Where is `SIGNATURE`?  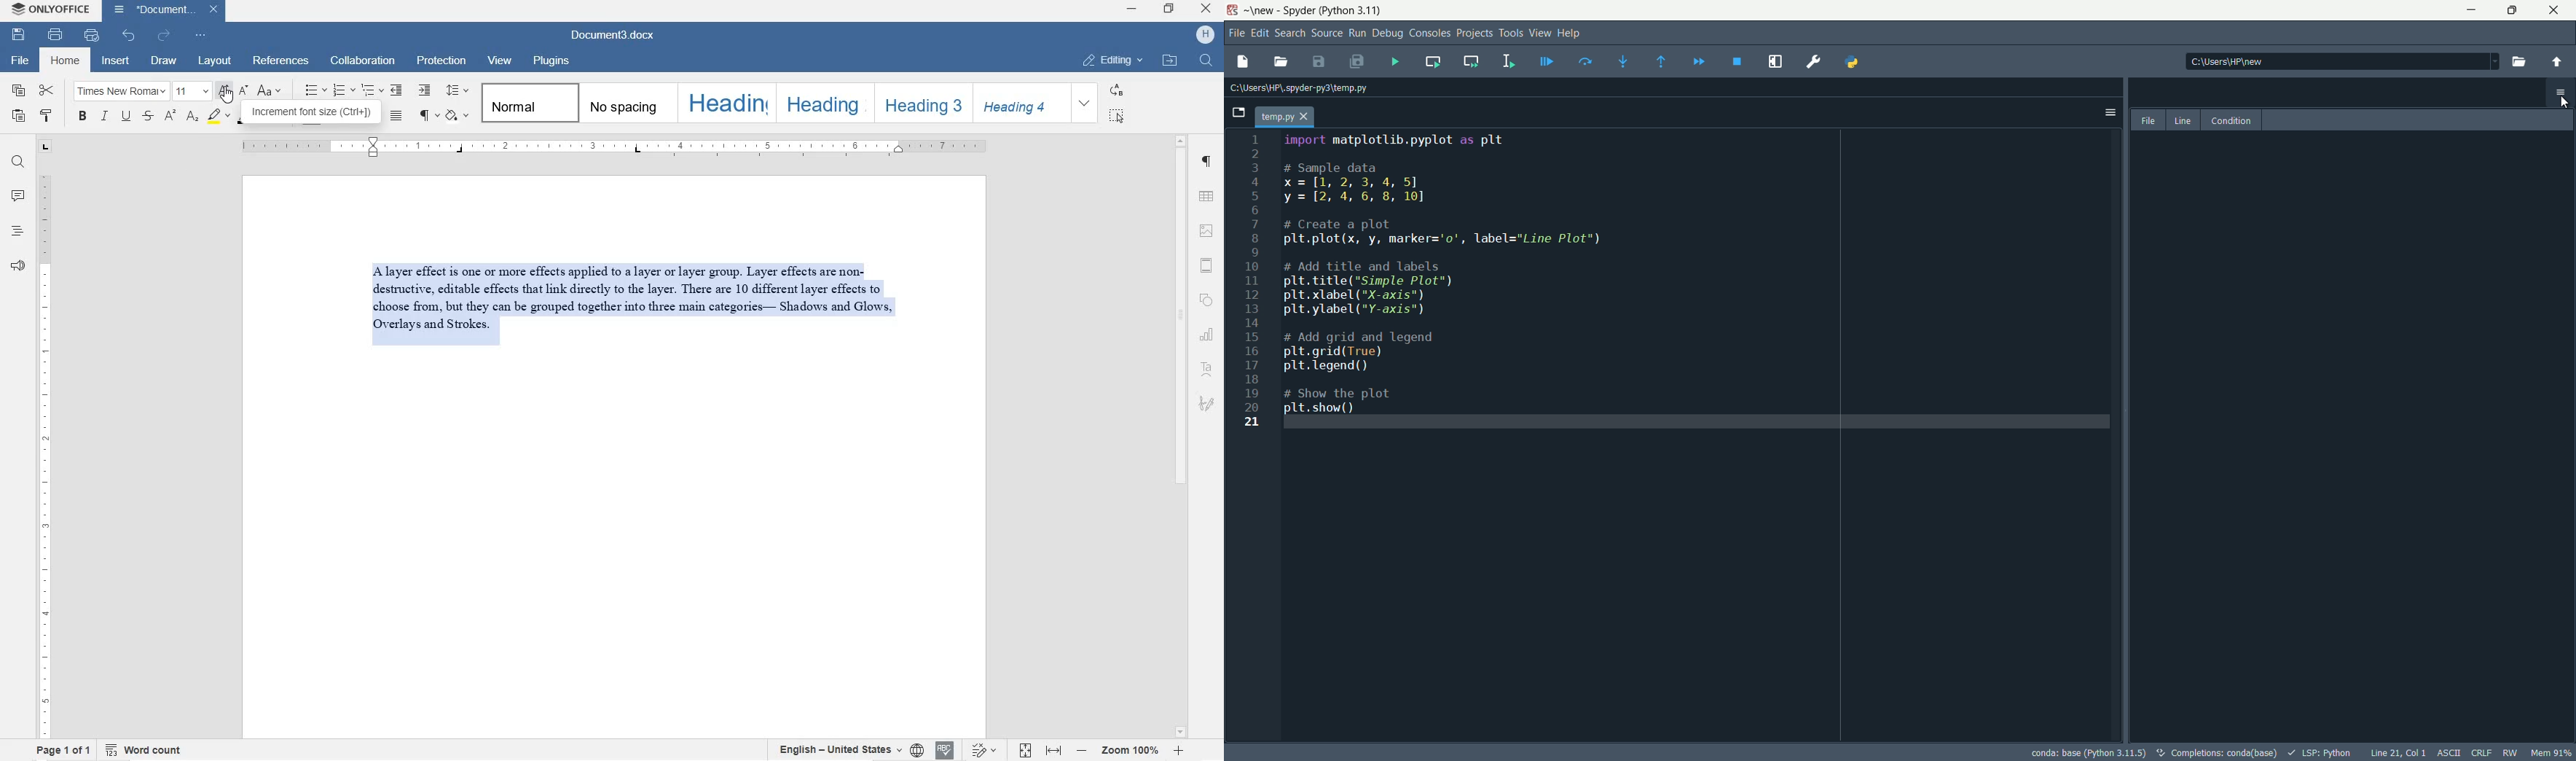
SIGNATURE is located at coordinates (1207, 406).